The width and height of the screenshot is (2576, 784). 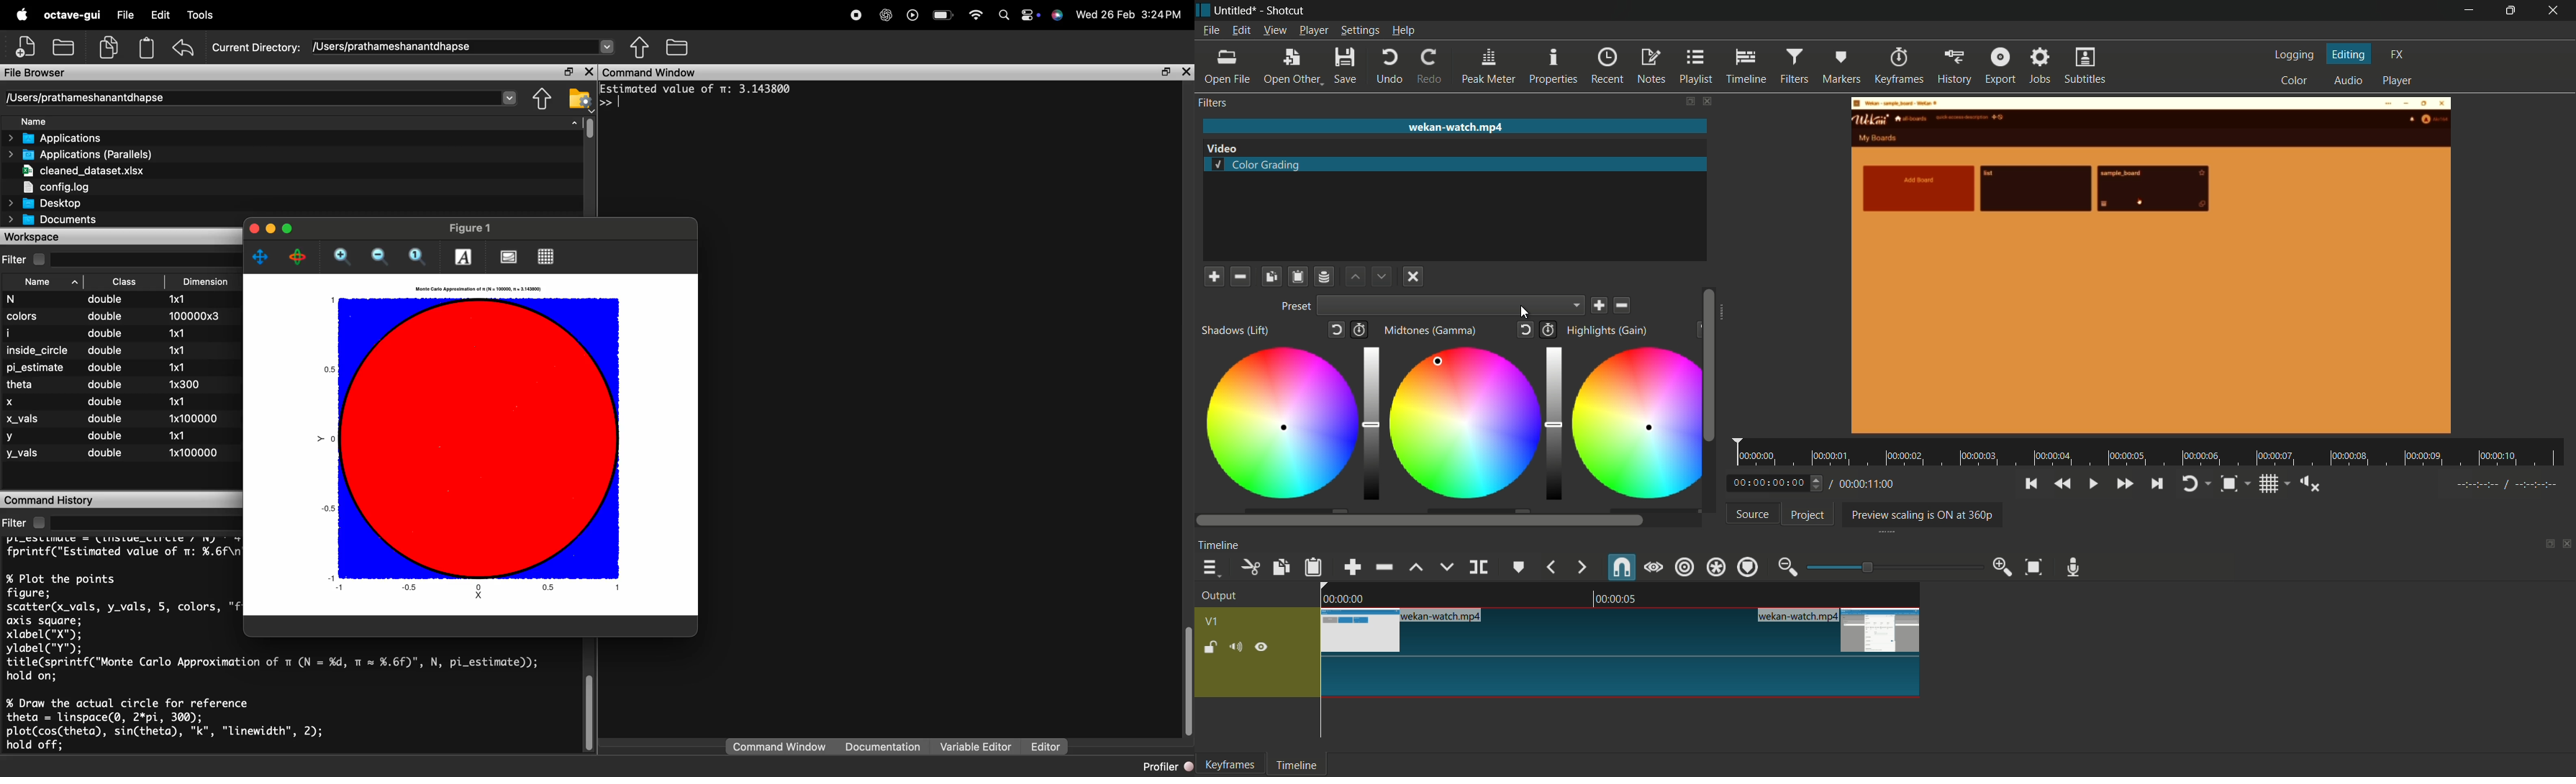 I want to click on scrub while dragging, so click(x=1653, y=568).